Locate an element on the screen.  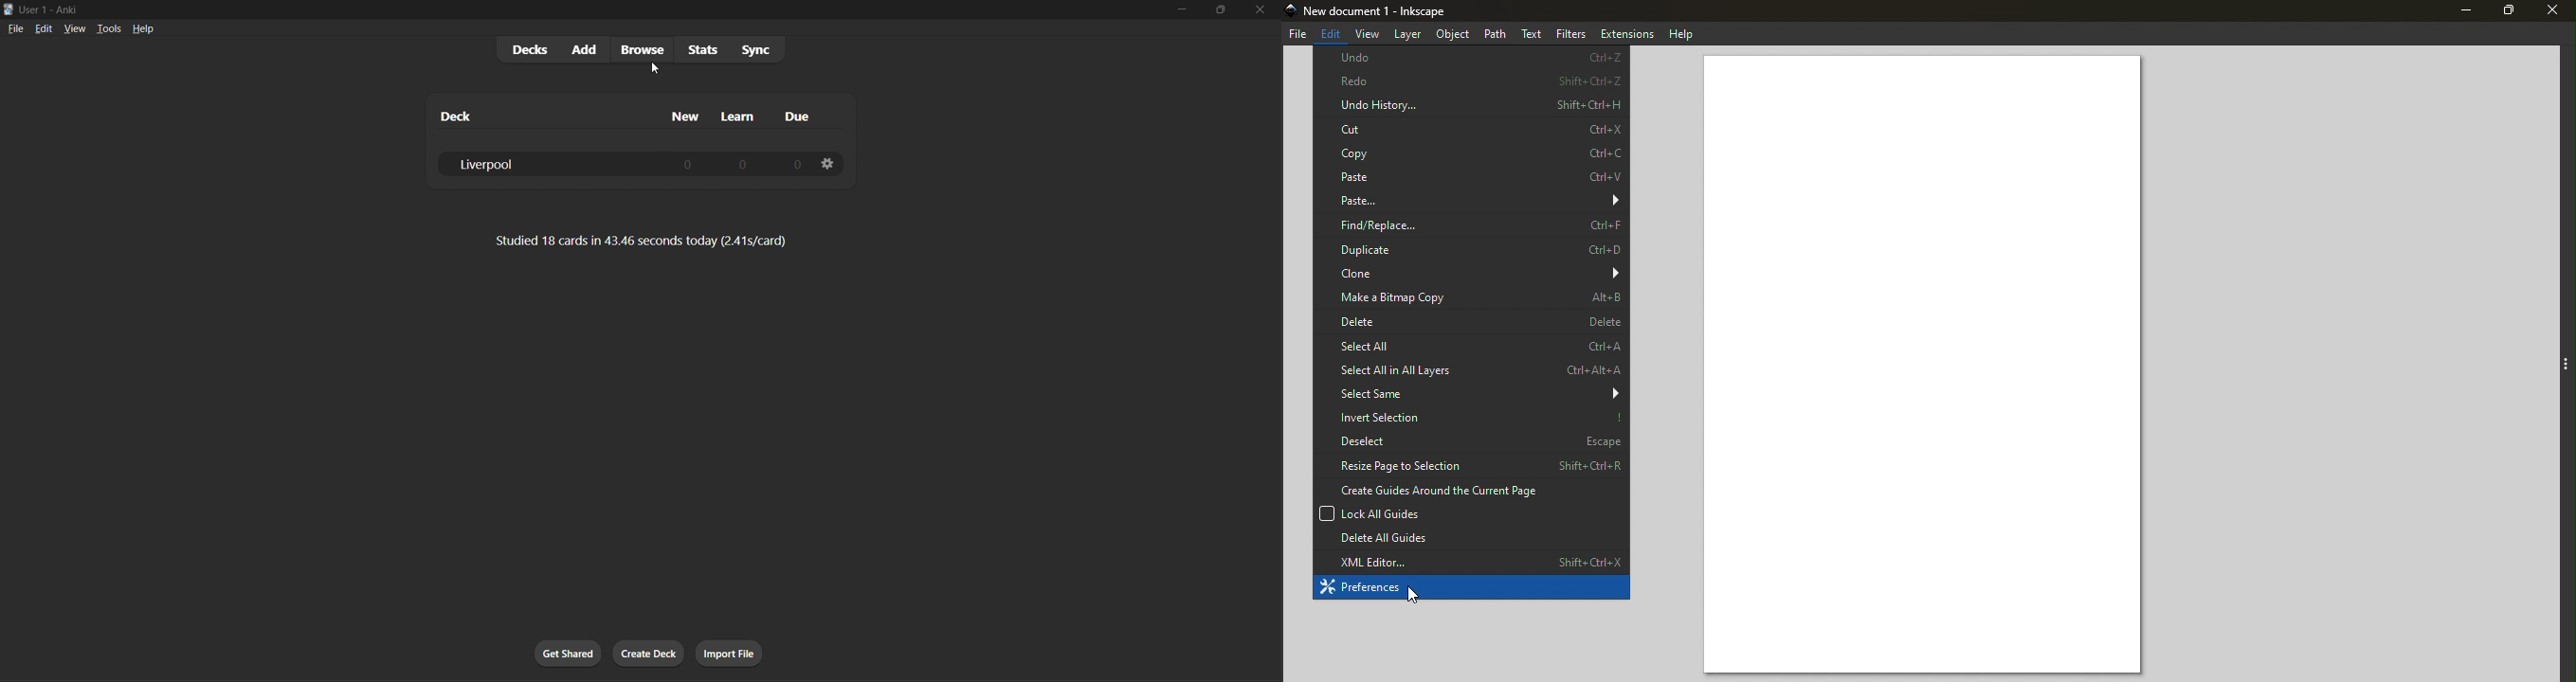
settings is located at coordinates (827, 162).